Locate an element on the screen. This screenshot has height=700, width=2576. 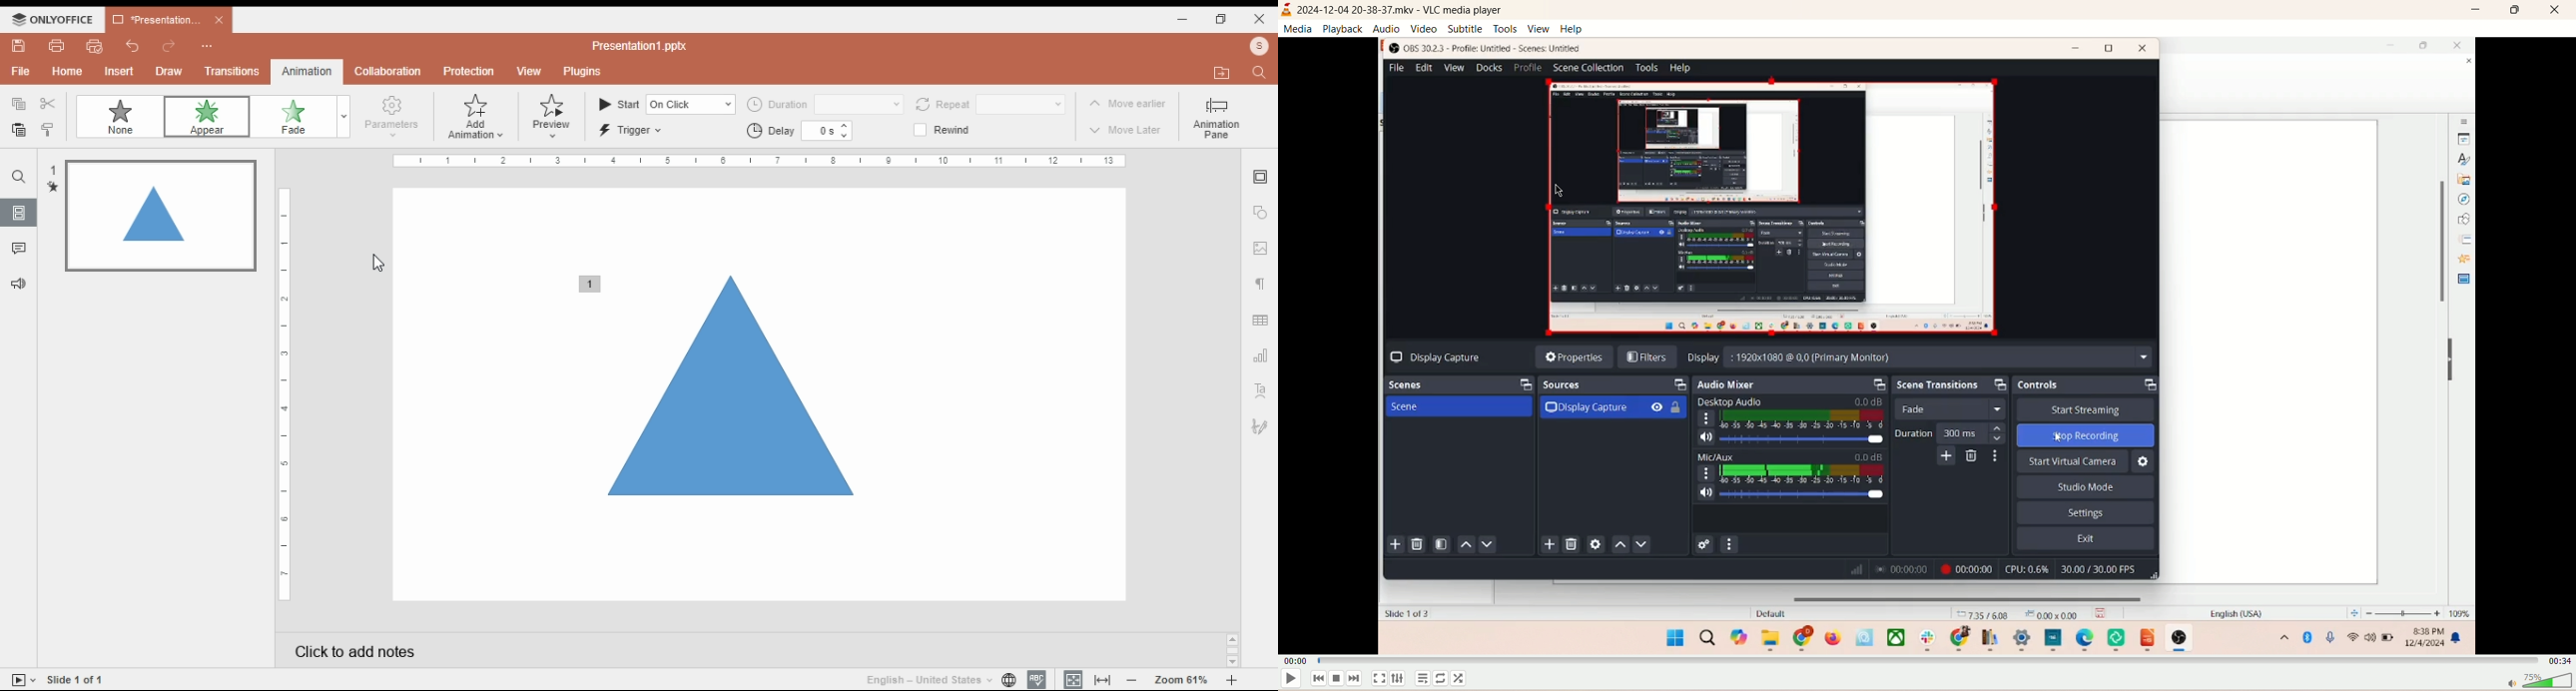
slide setting is located at coordinates (1259, 178).